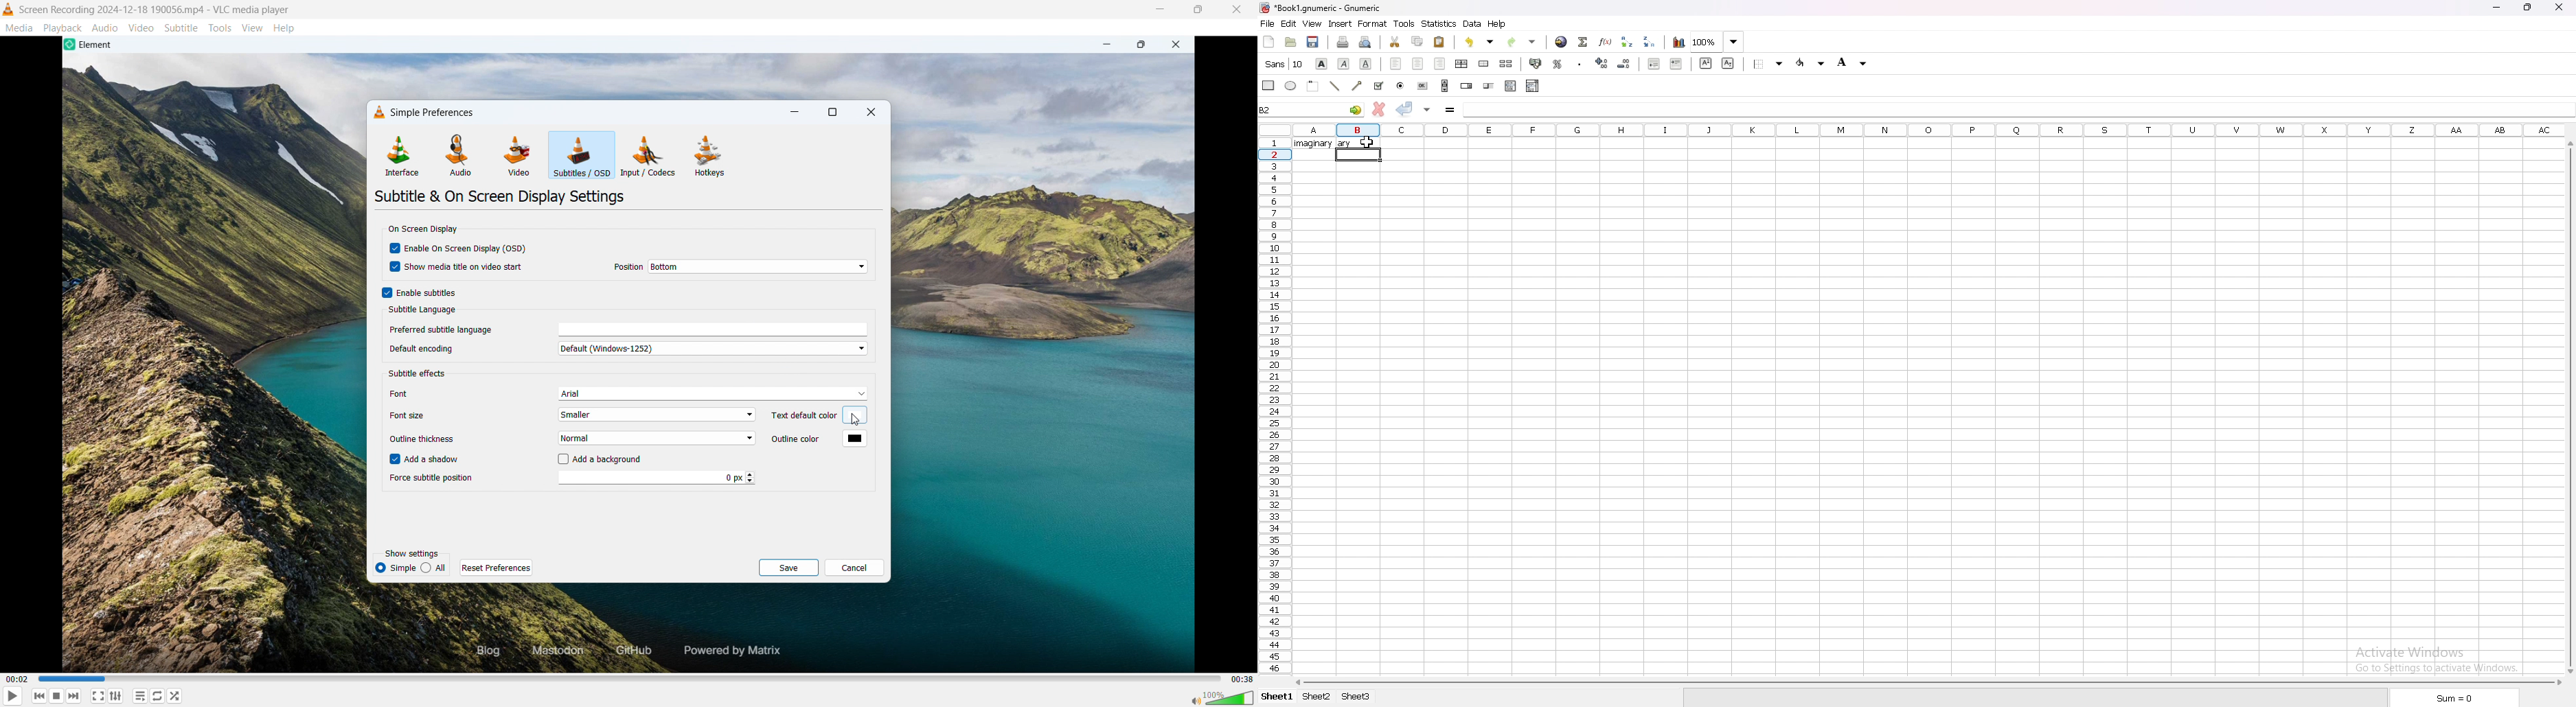 This screenshot has width=2576, height=728. What do you see at coordinates (558, 459) in the screenshot?
I see `checkbox` at bounding box center [558, 459].